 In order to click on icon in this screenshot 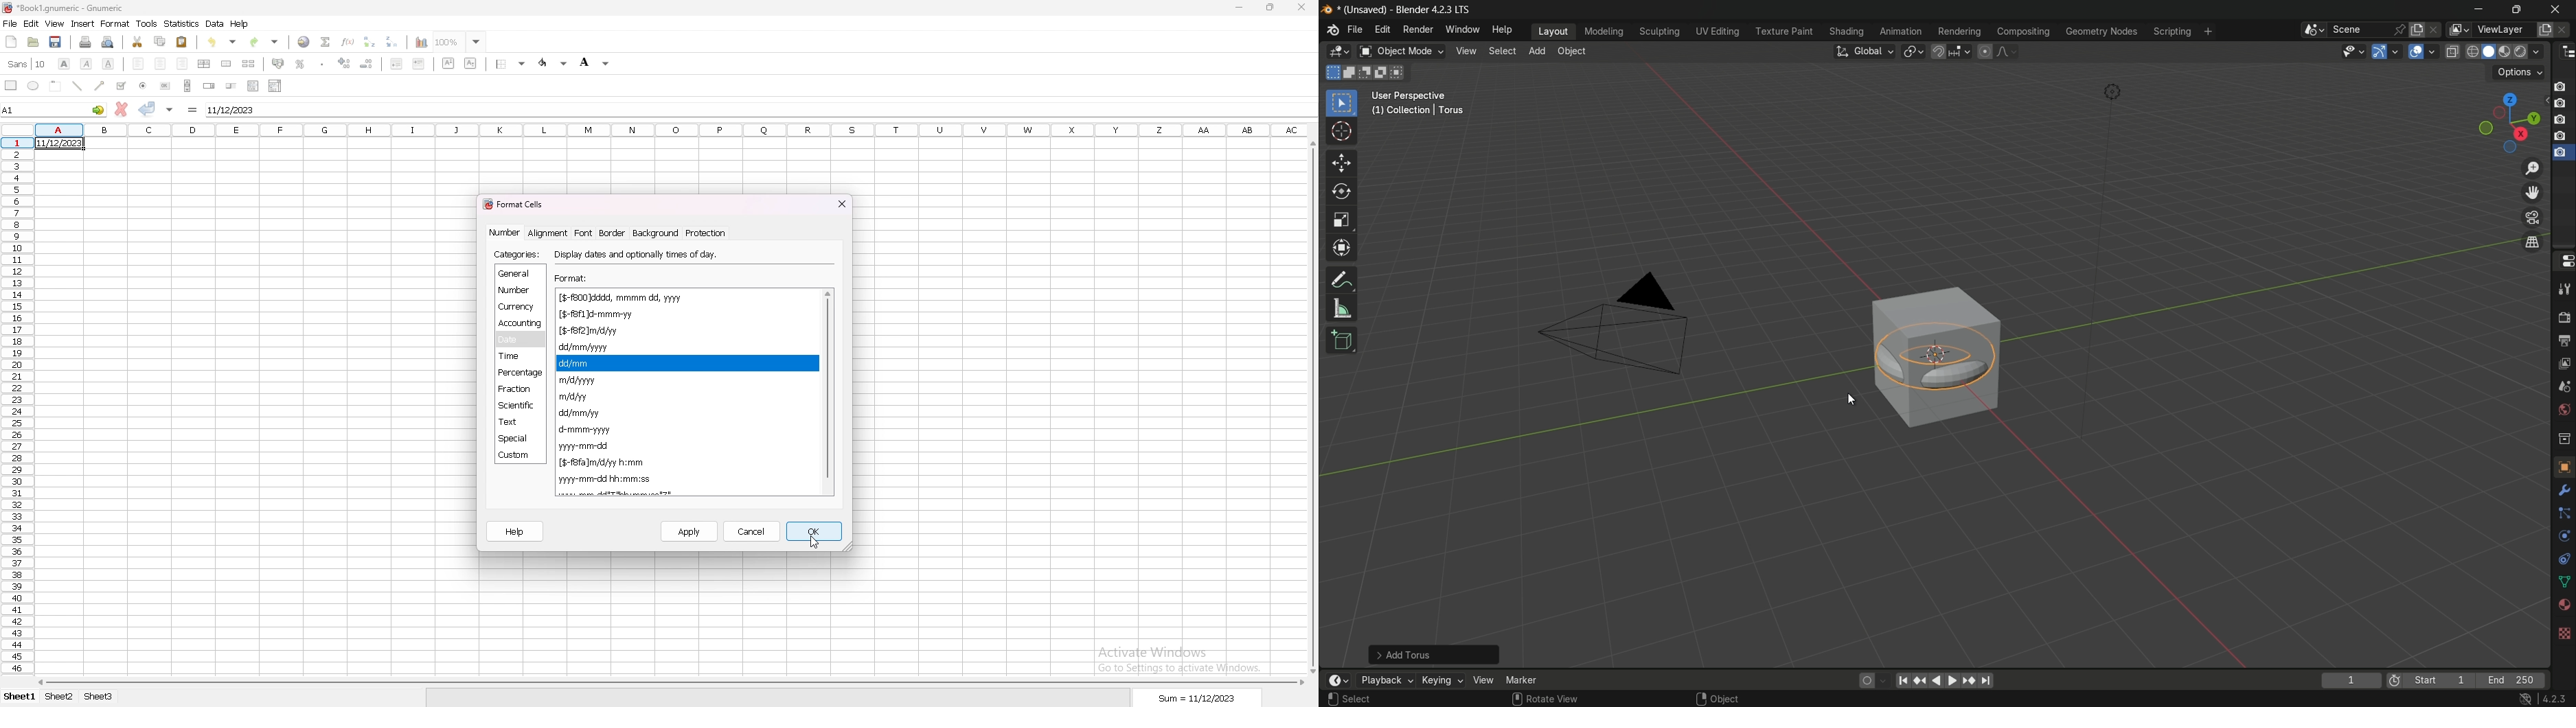, I will do `click(2395, 682)`.